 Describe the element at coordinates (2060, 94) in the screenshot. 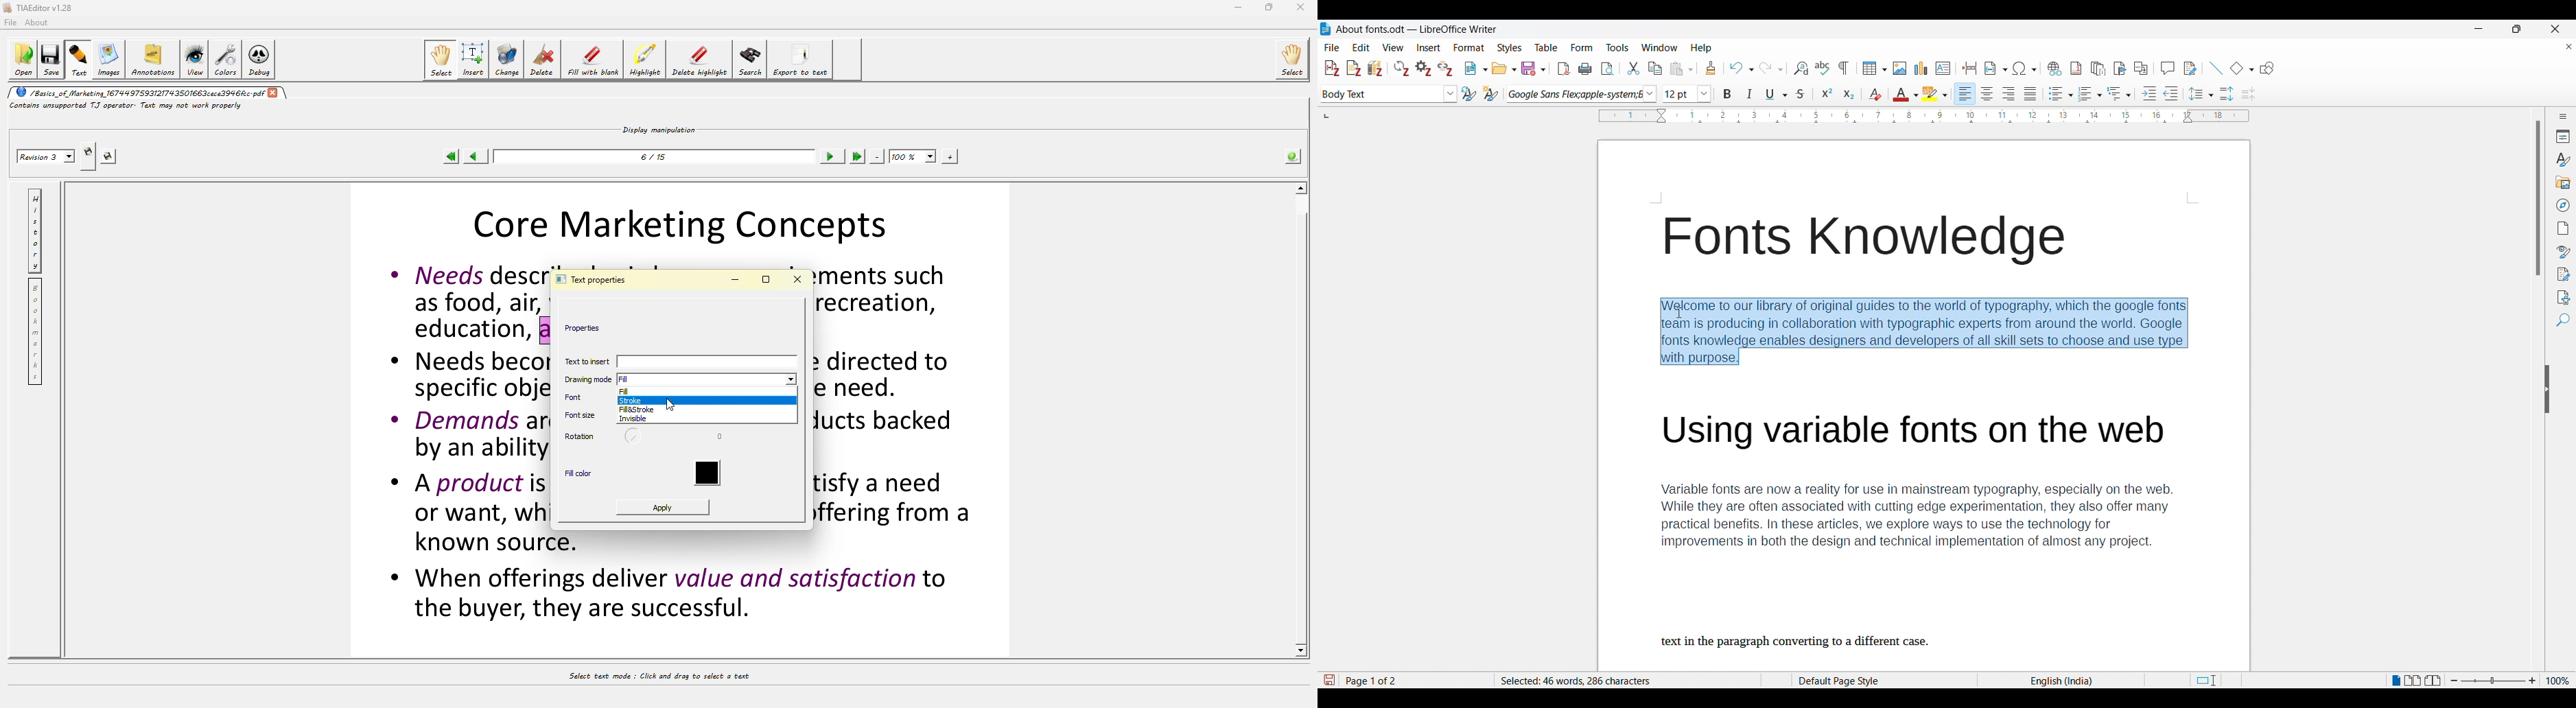

I see `Unordered list` at that location.